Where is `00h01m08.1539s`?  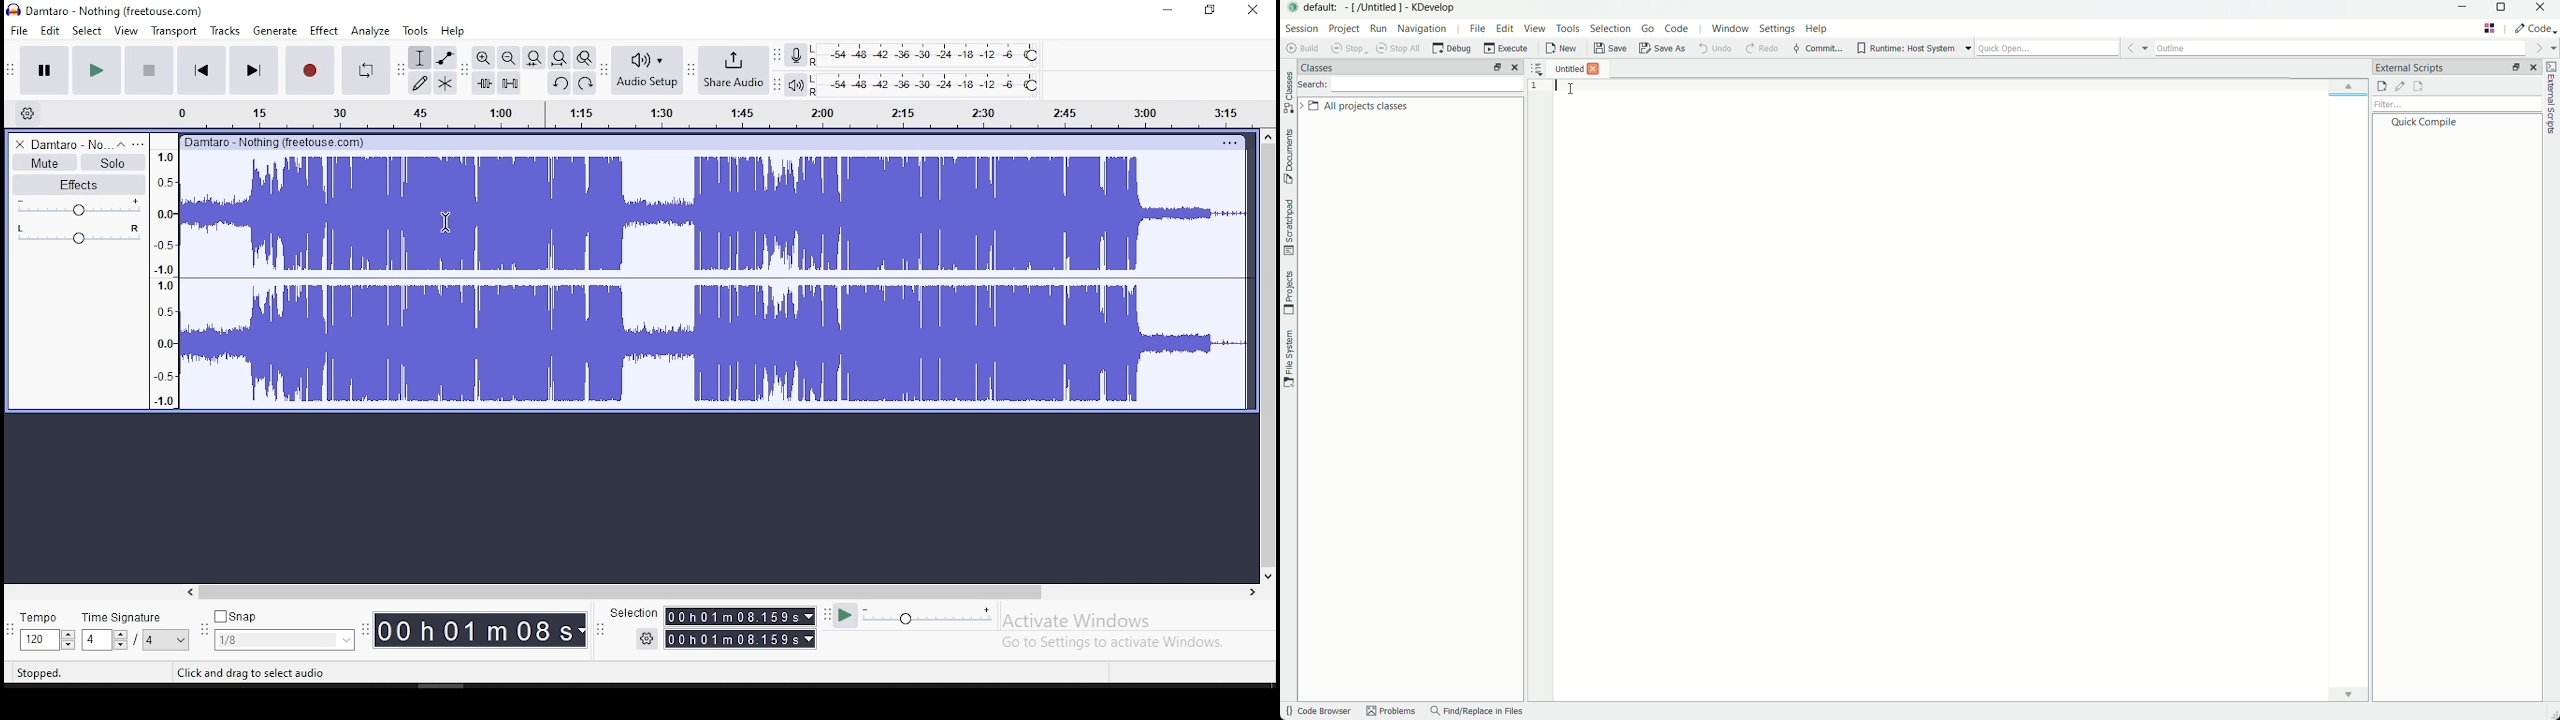 00h01m08.1539s is located at coordinates (732, 616).